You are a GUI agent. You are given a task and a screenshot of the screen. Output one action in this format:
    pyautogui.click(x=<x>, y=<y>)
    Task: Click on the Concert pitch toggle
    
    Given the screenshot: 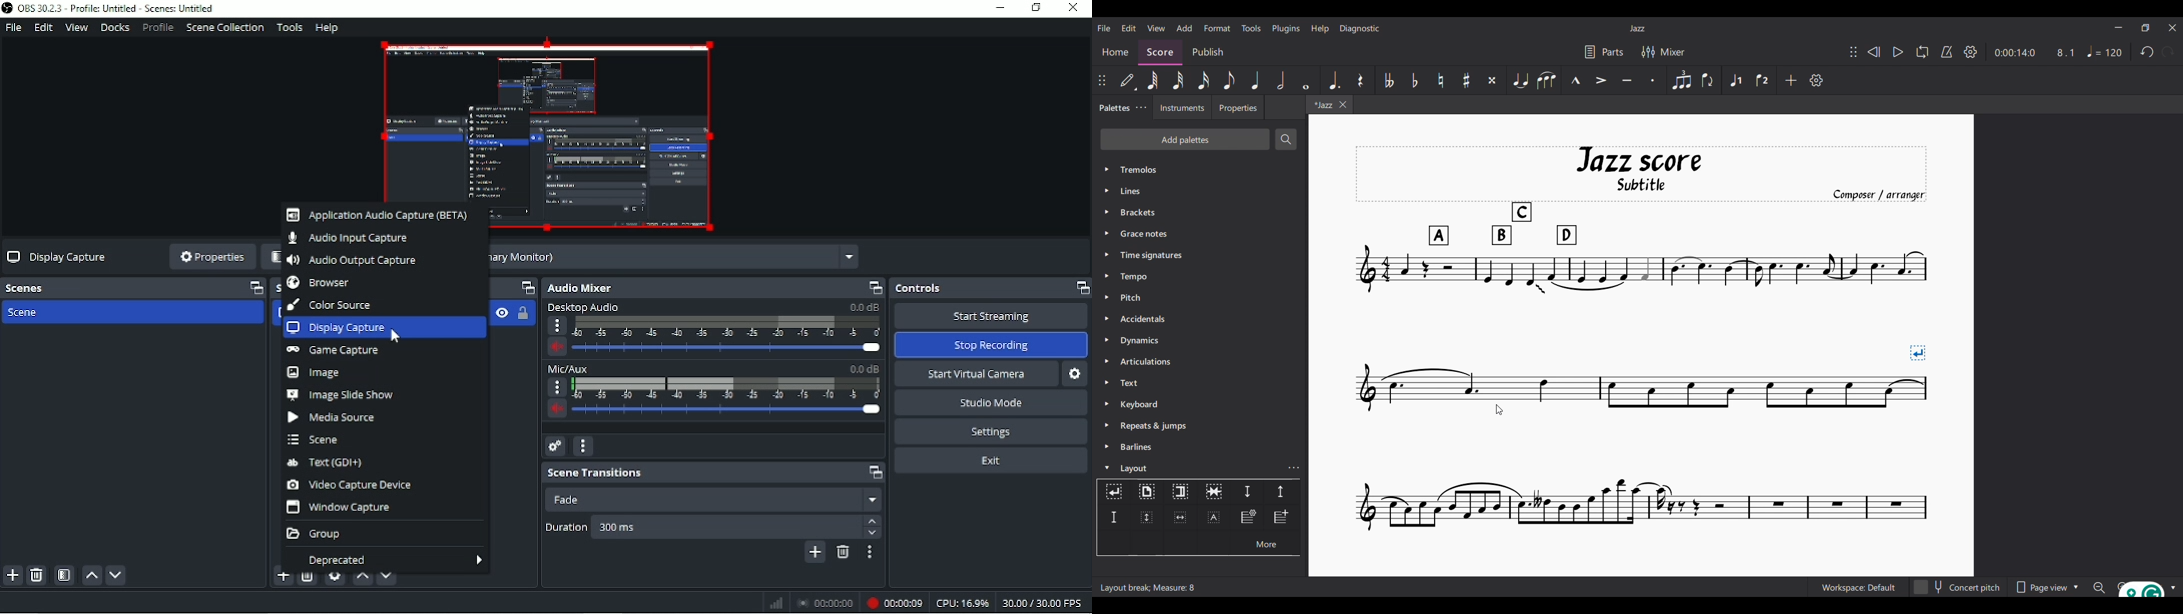 What is the action you would take?
    pyautogui.click(x=1959, y=587)
    